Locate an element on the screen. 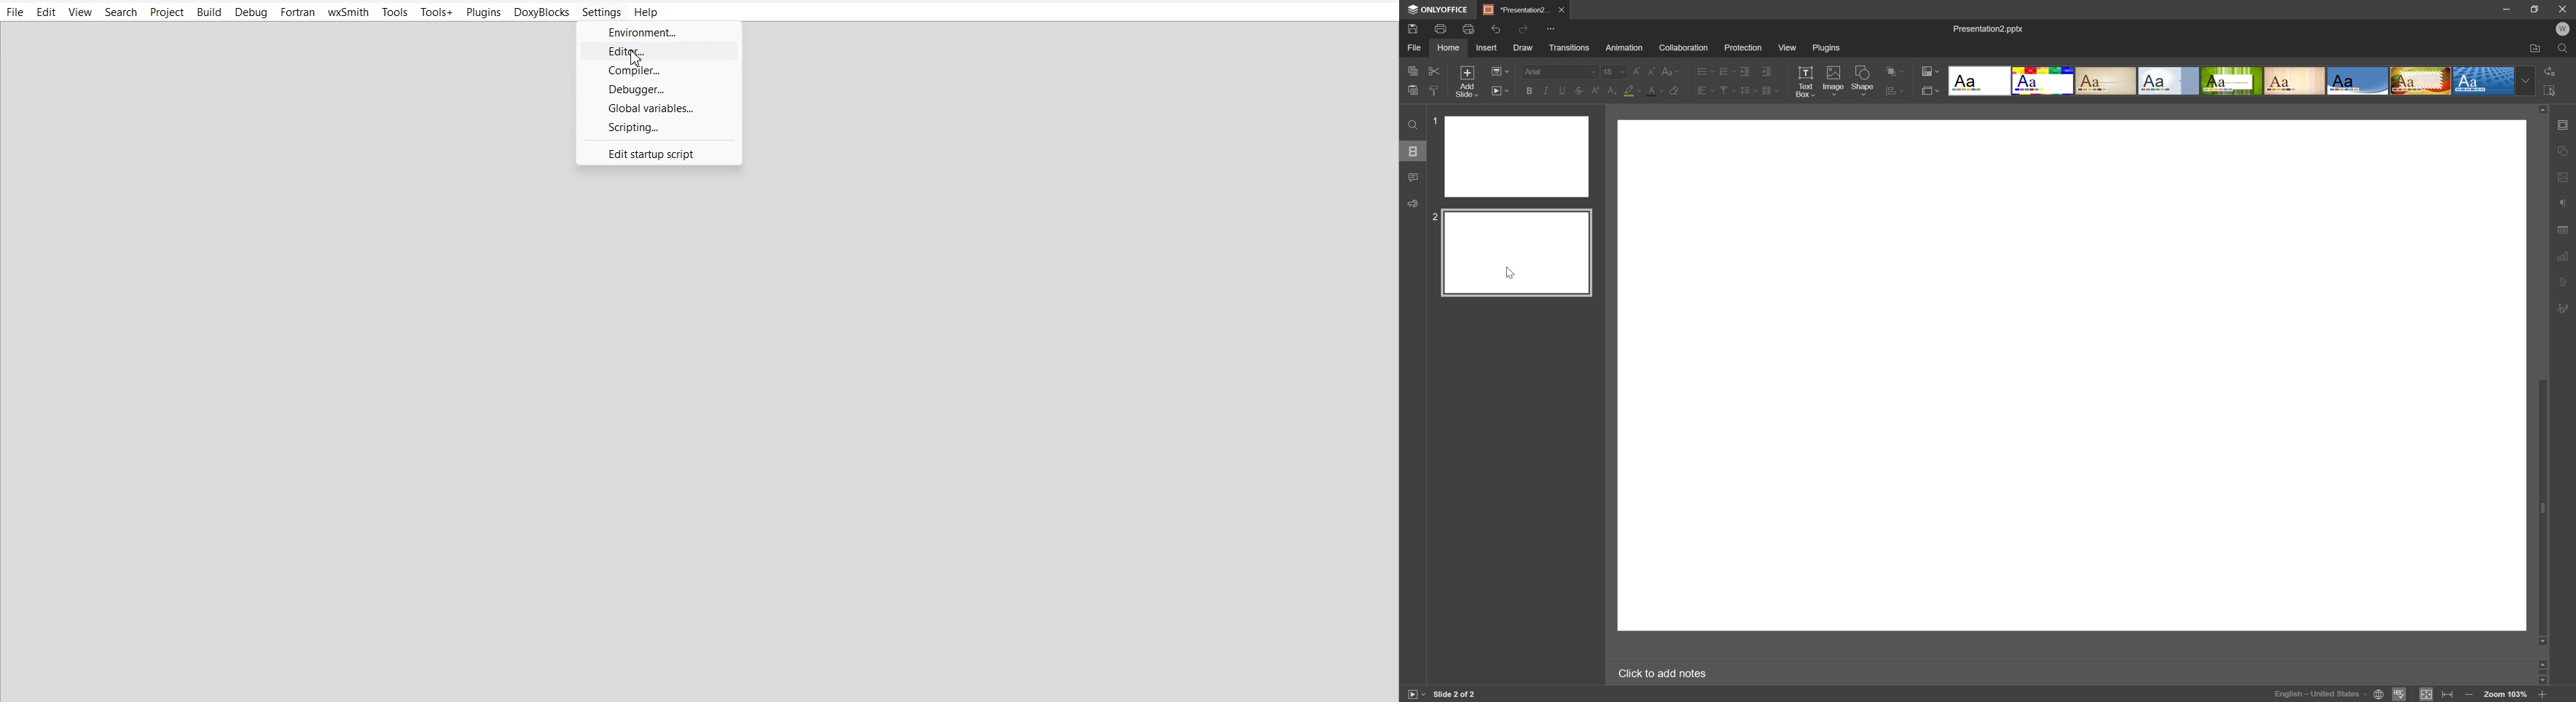  Open file location is located at coordinates (2537, 48).